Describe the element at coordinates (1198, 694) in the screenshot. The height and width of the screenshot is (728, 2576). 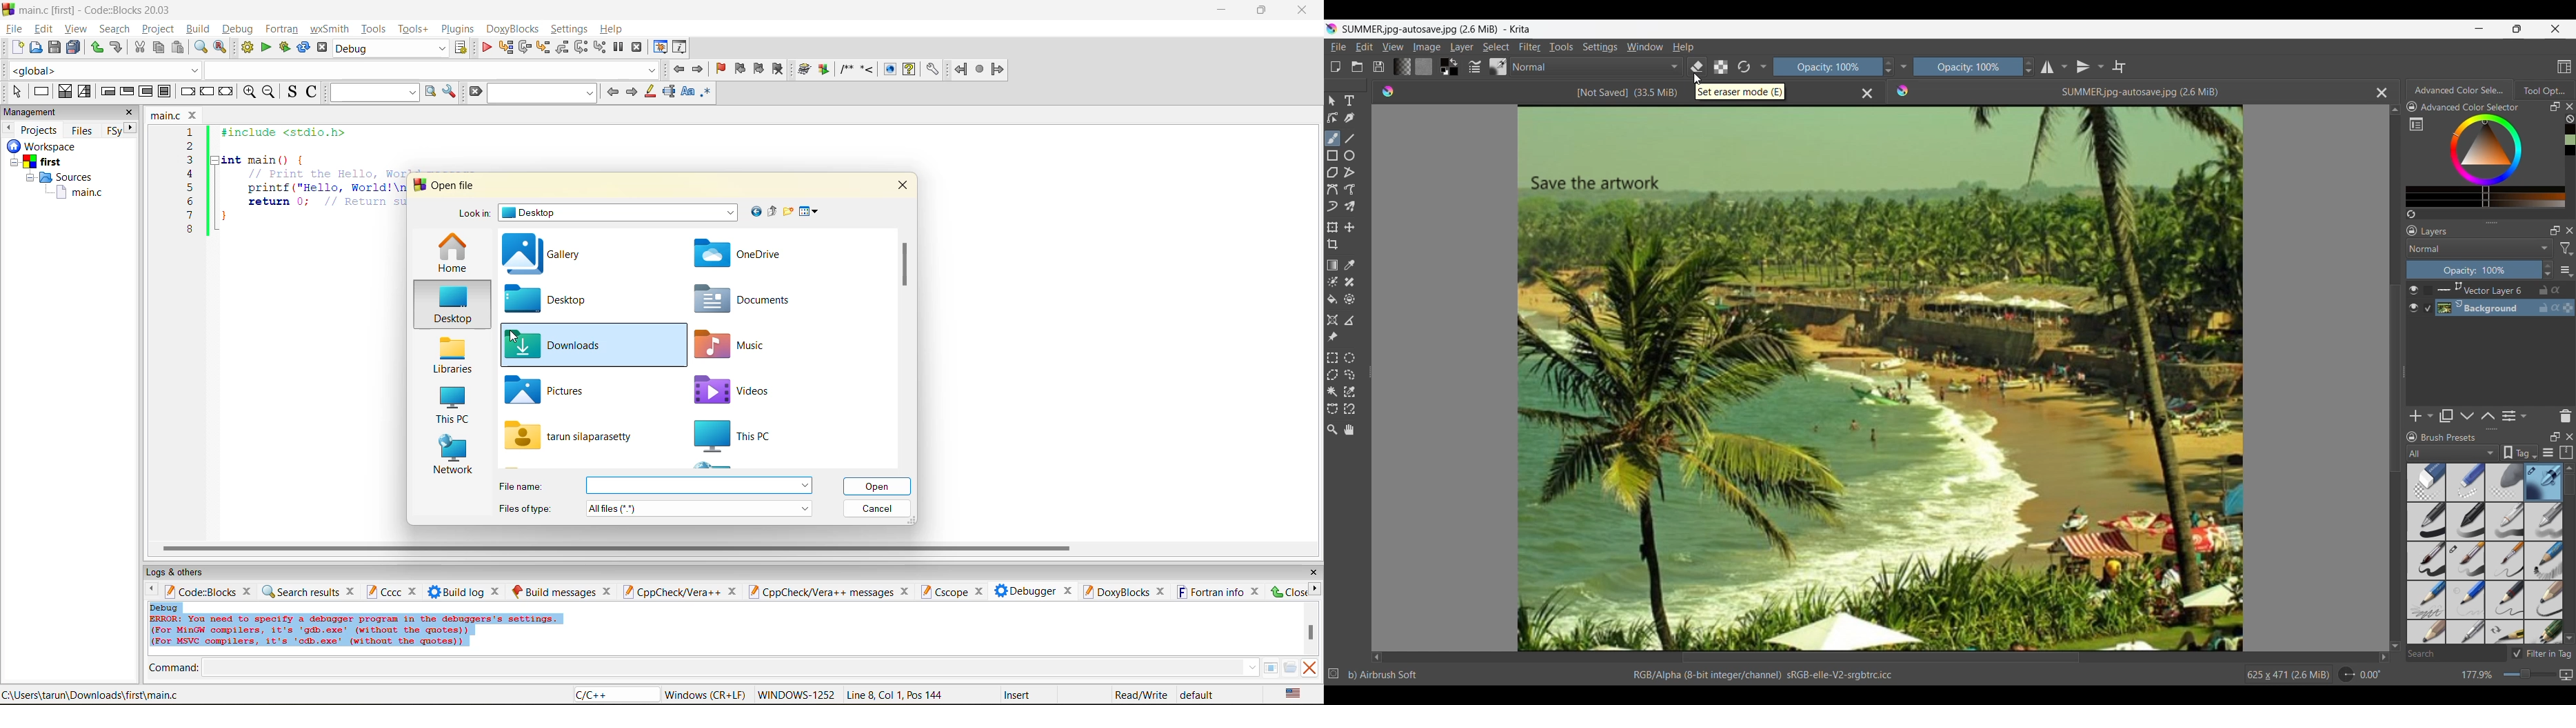
I see `default` at that location.